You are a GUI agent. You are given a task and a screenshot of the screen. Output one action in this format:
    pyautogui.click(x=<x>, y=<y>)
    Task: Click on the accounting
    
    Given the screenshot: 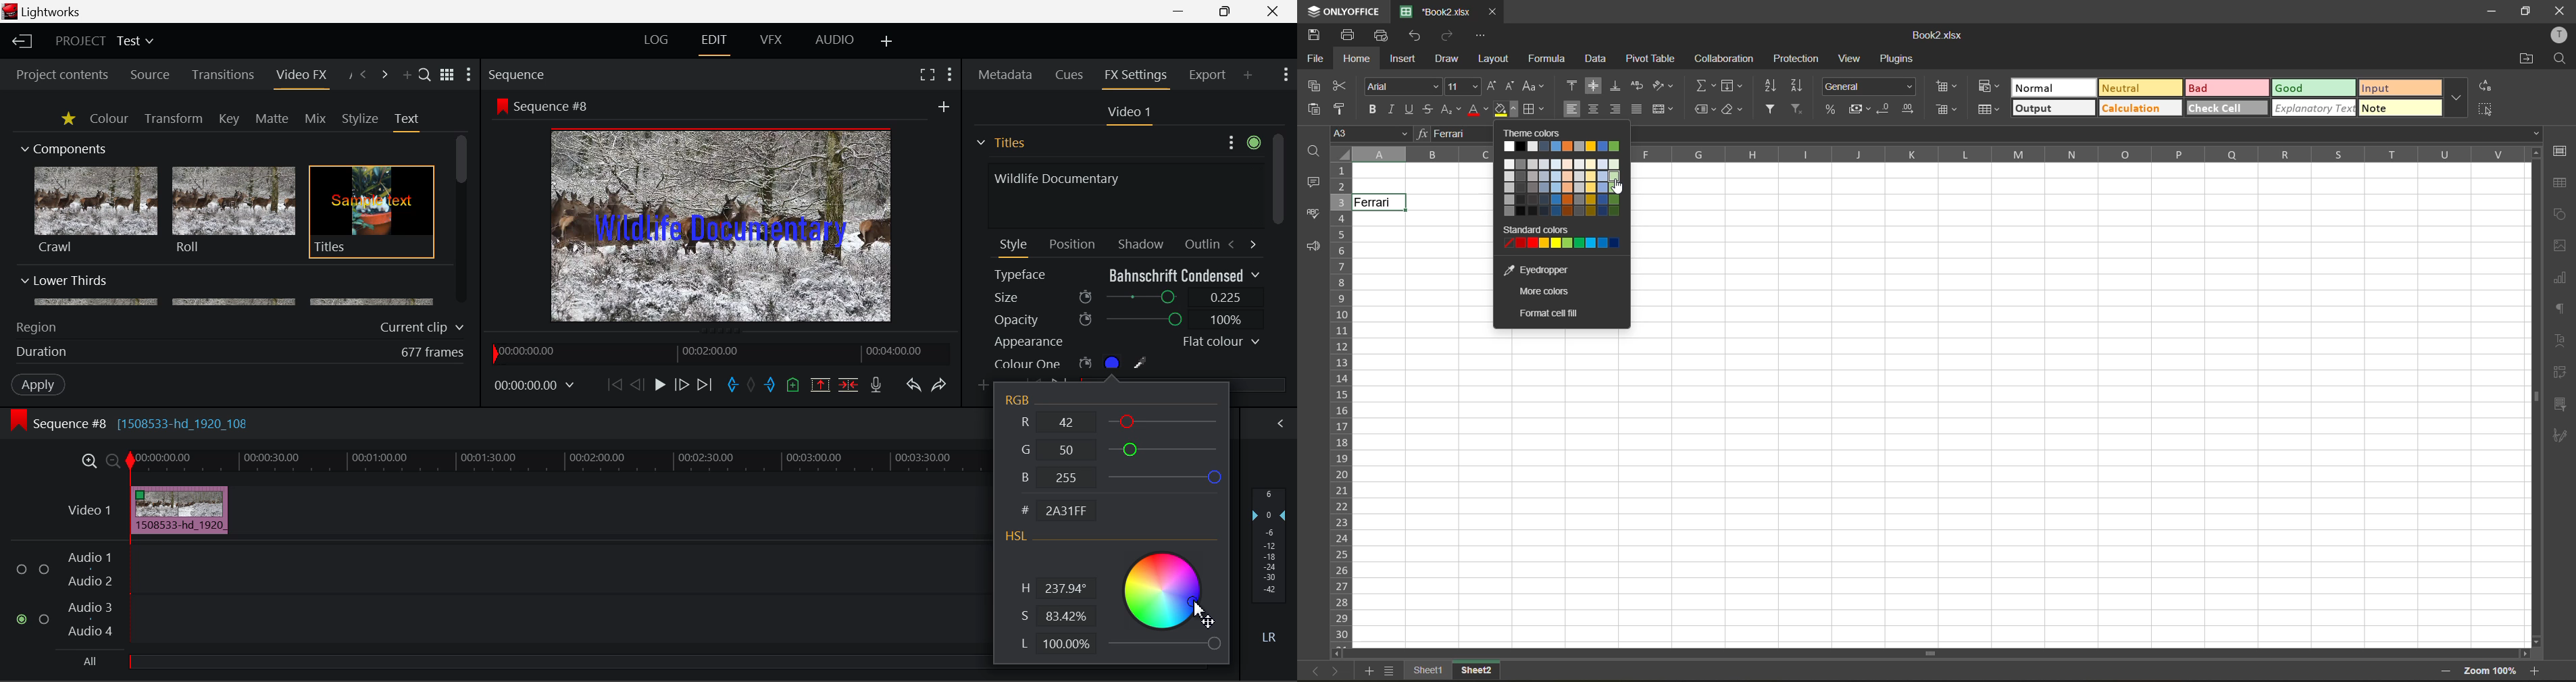 What is the action you would take?
    pyautogui.click(x=1859, y=109)
    